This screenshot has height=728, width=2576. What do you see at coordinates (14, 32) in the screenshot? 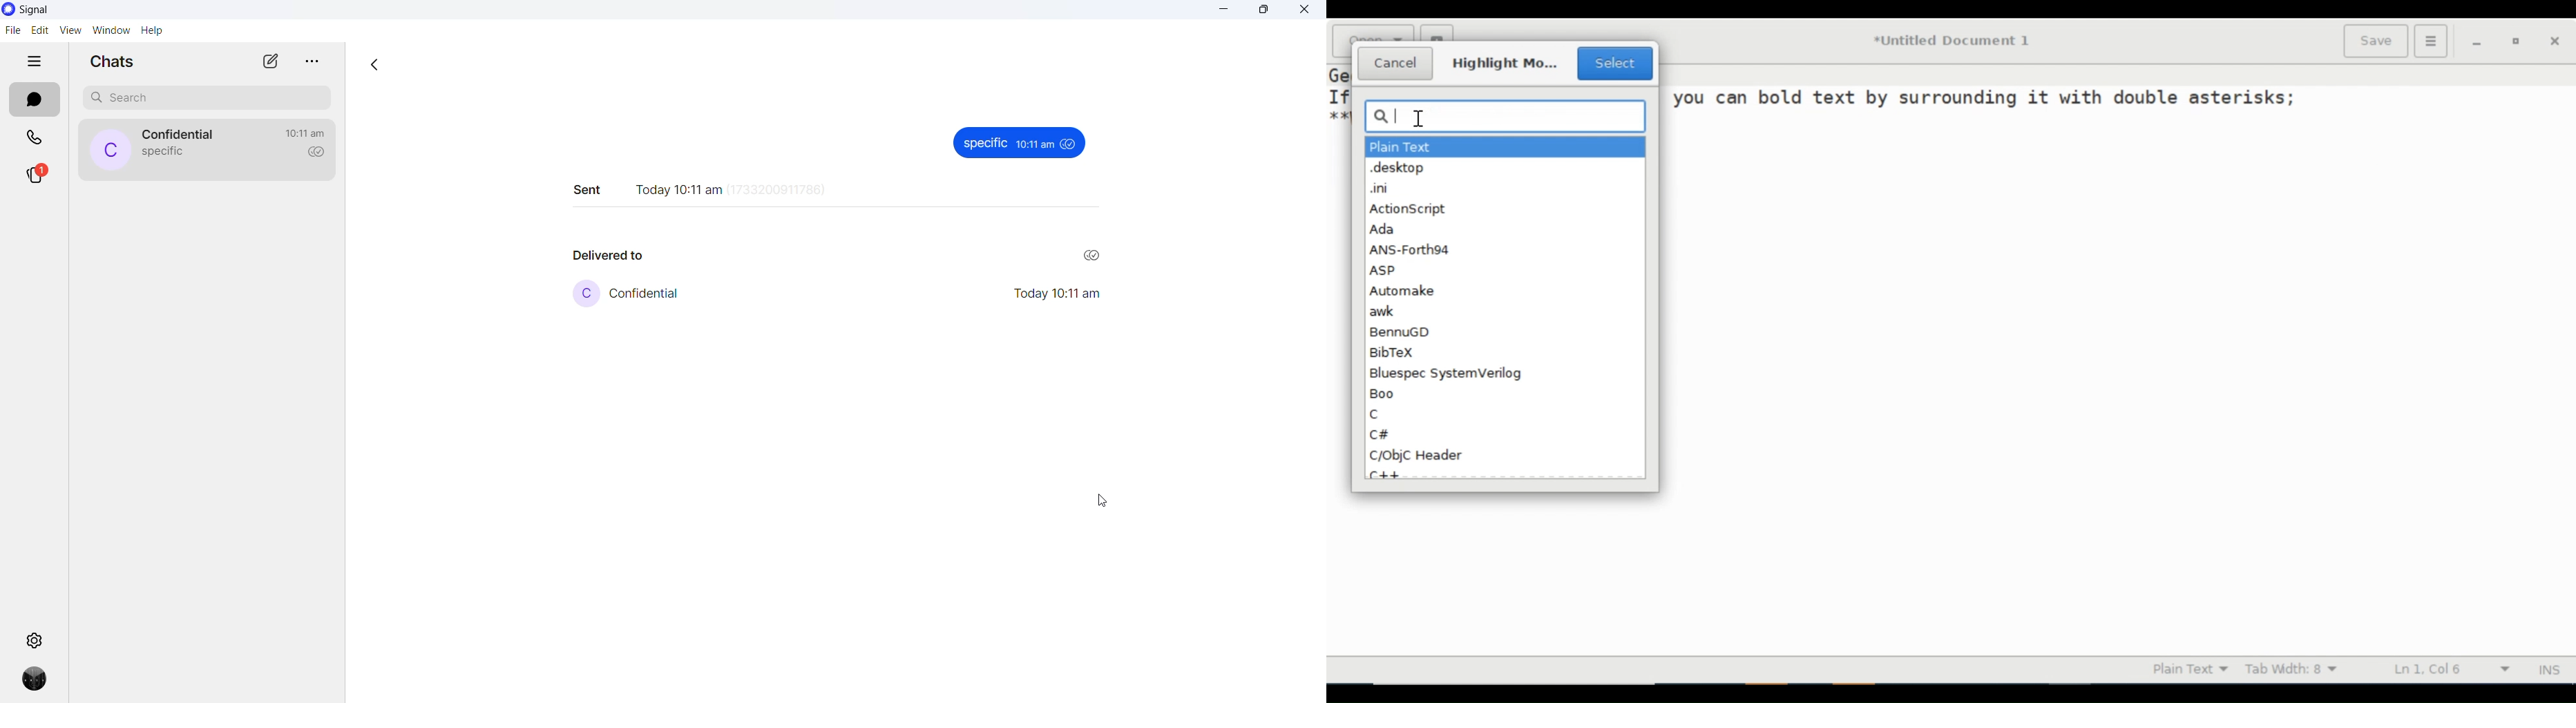
I see `file` at bounding box center [14, 32].